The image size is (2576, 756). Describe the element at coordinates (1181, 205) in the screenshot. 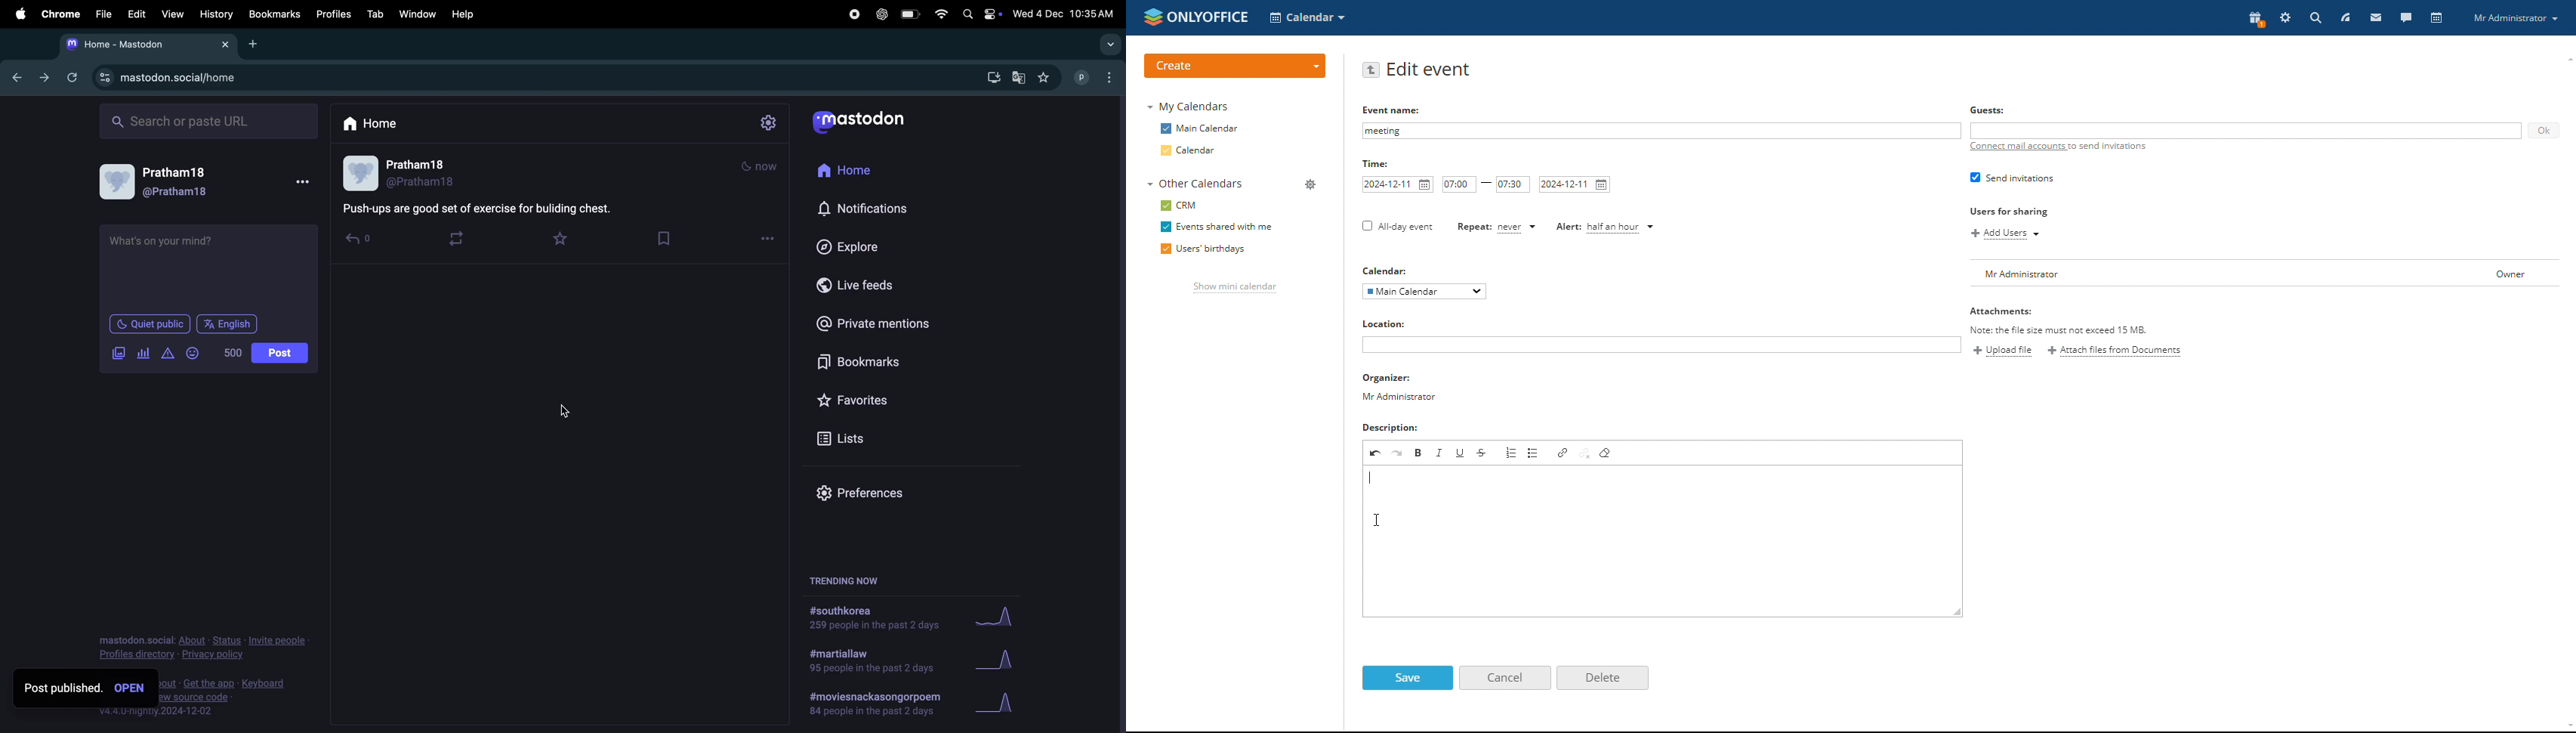

I see `crm` at that location.